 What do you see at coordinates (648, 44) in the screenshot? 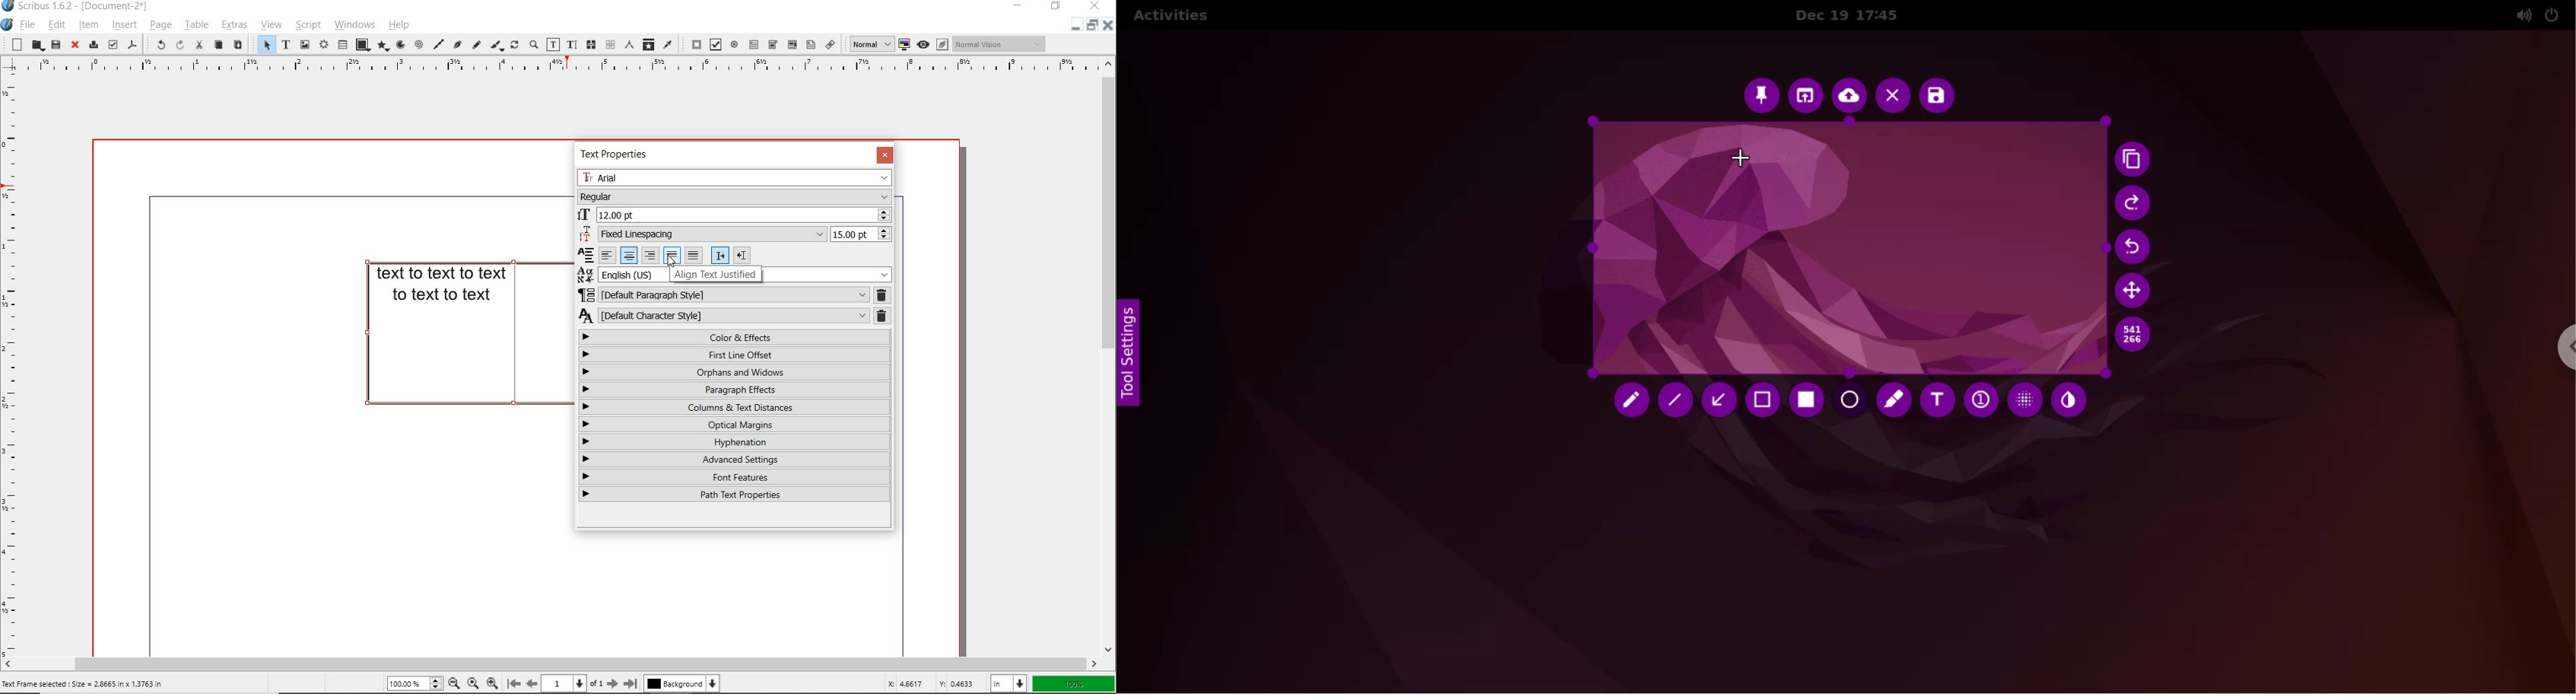
I see `copy item properties` at bounding box center [648, 44].